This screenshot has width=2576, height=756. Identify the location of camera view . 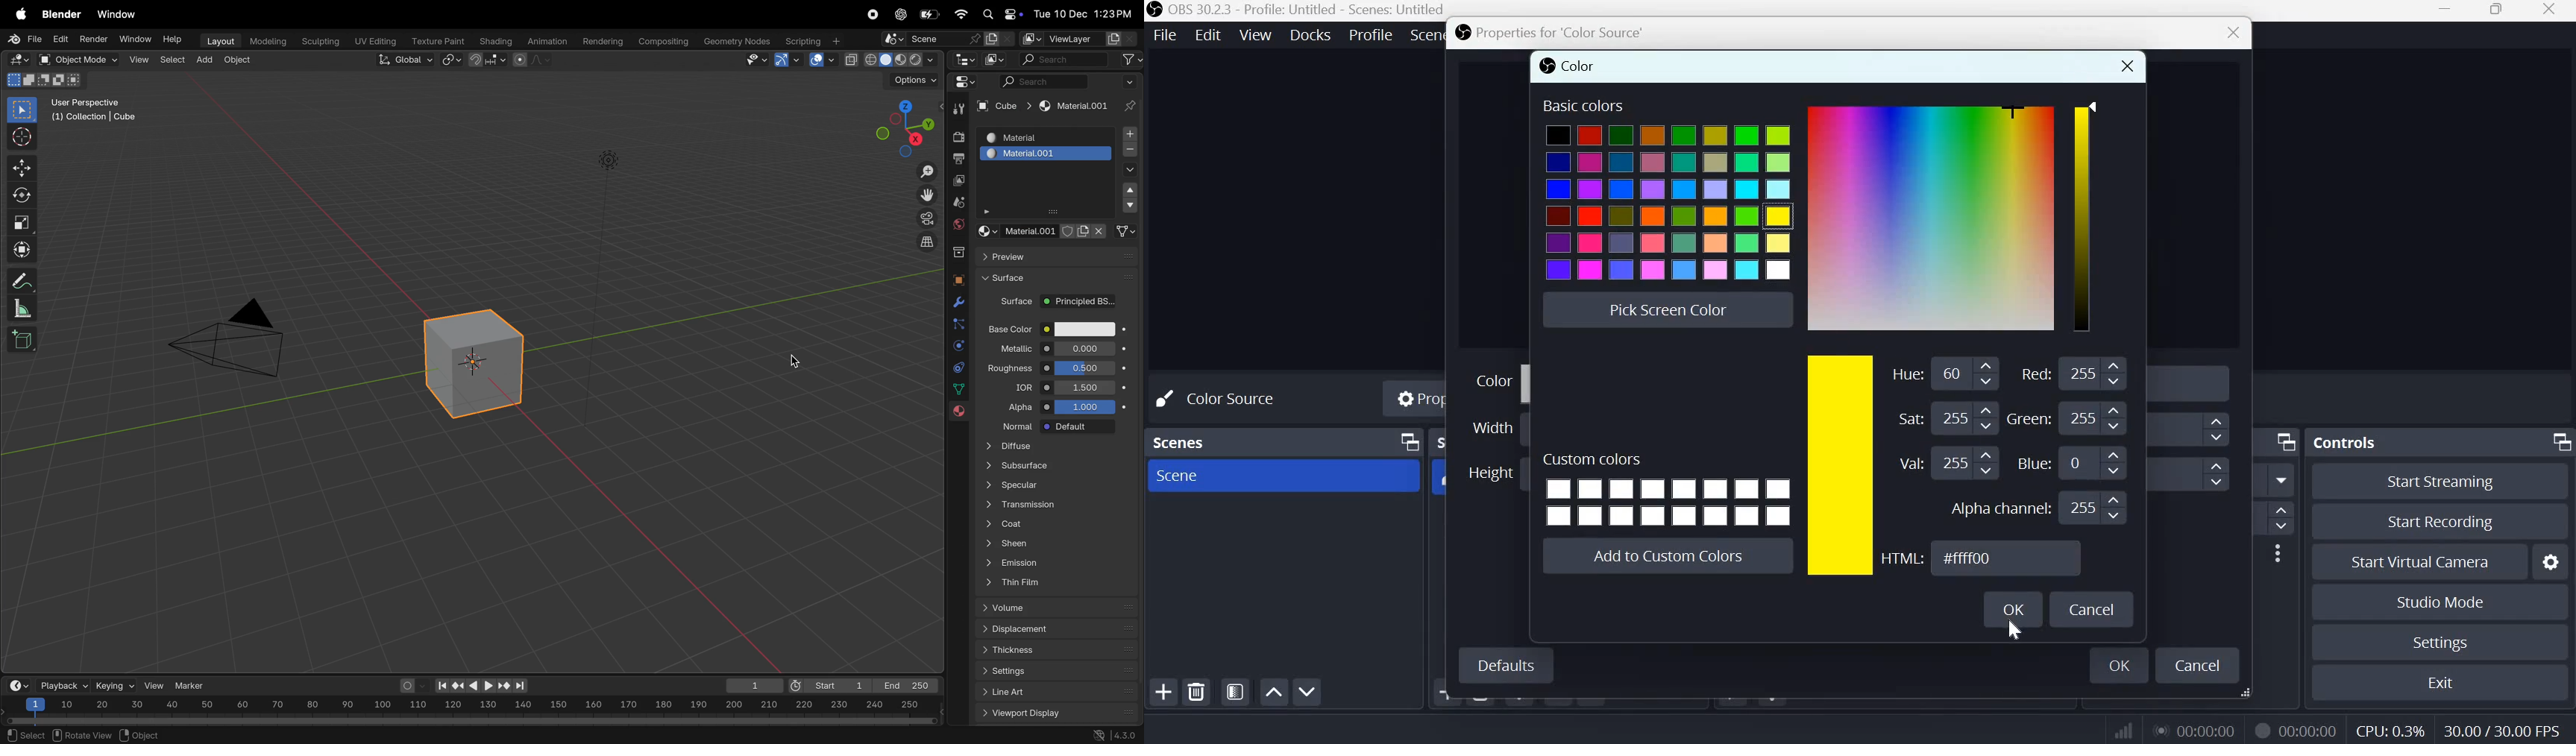
(235, 335).